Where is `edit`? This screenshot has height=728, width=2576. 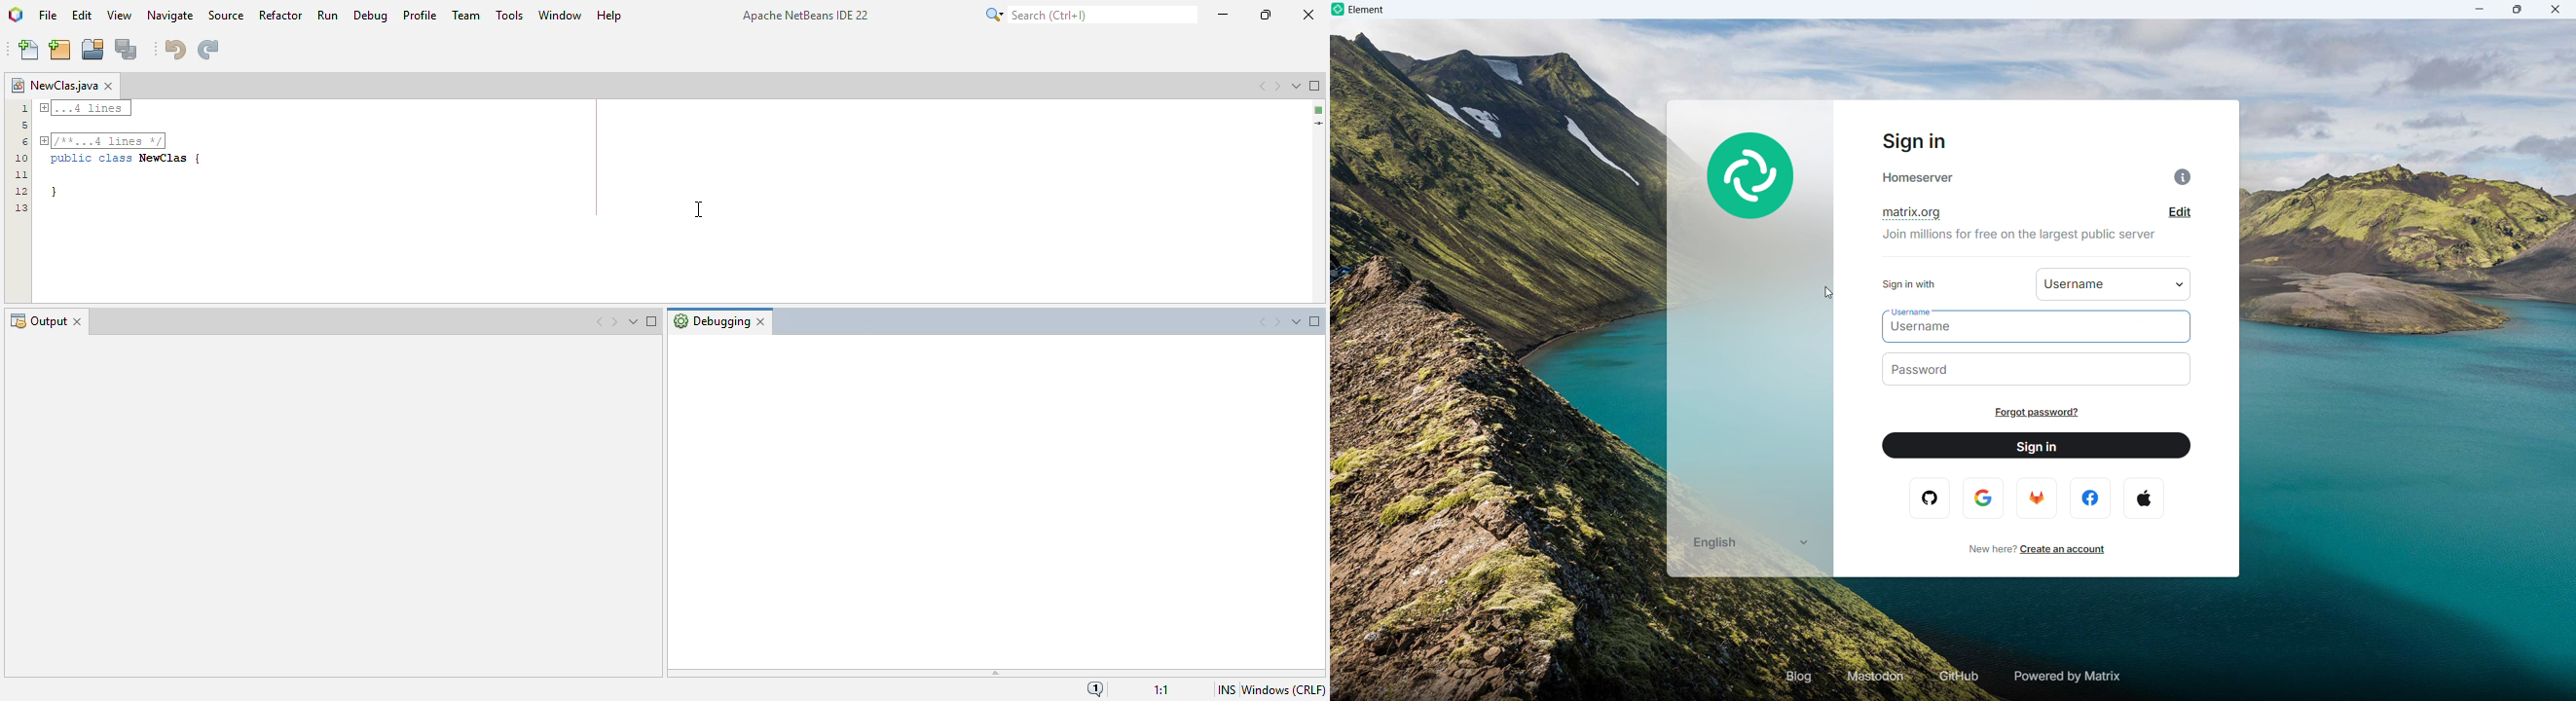 edit is located at coordinates (81, 15).